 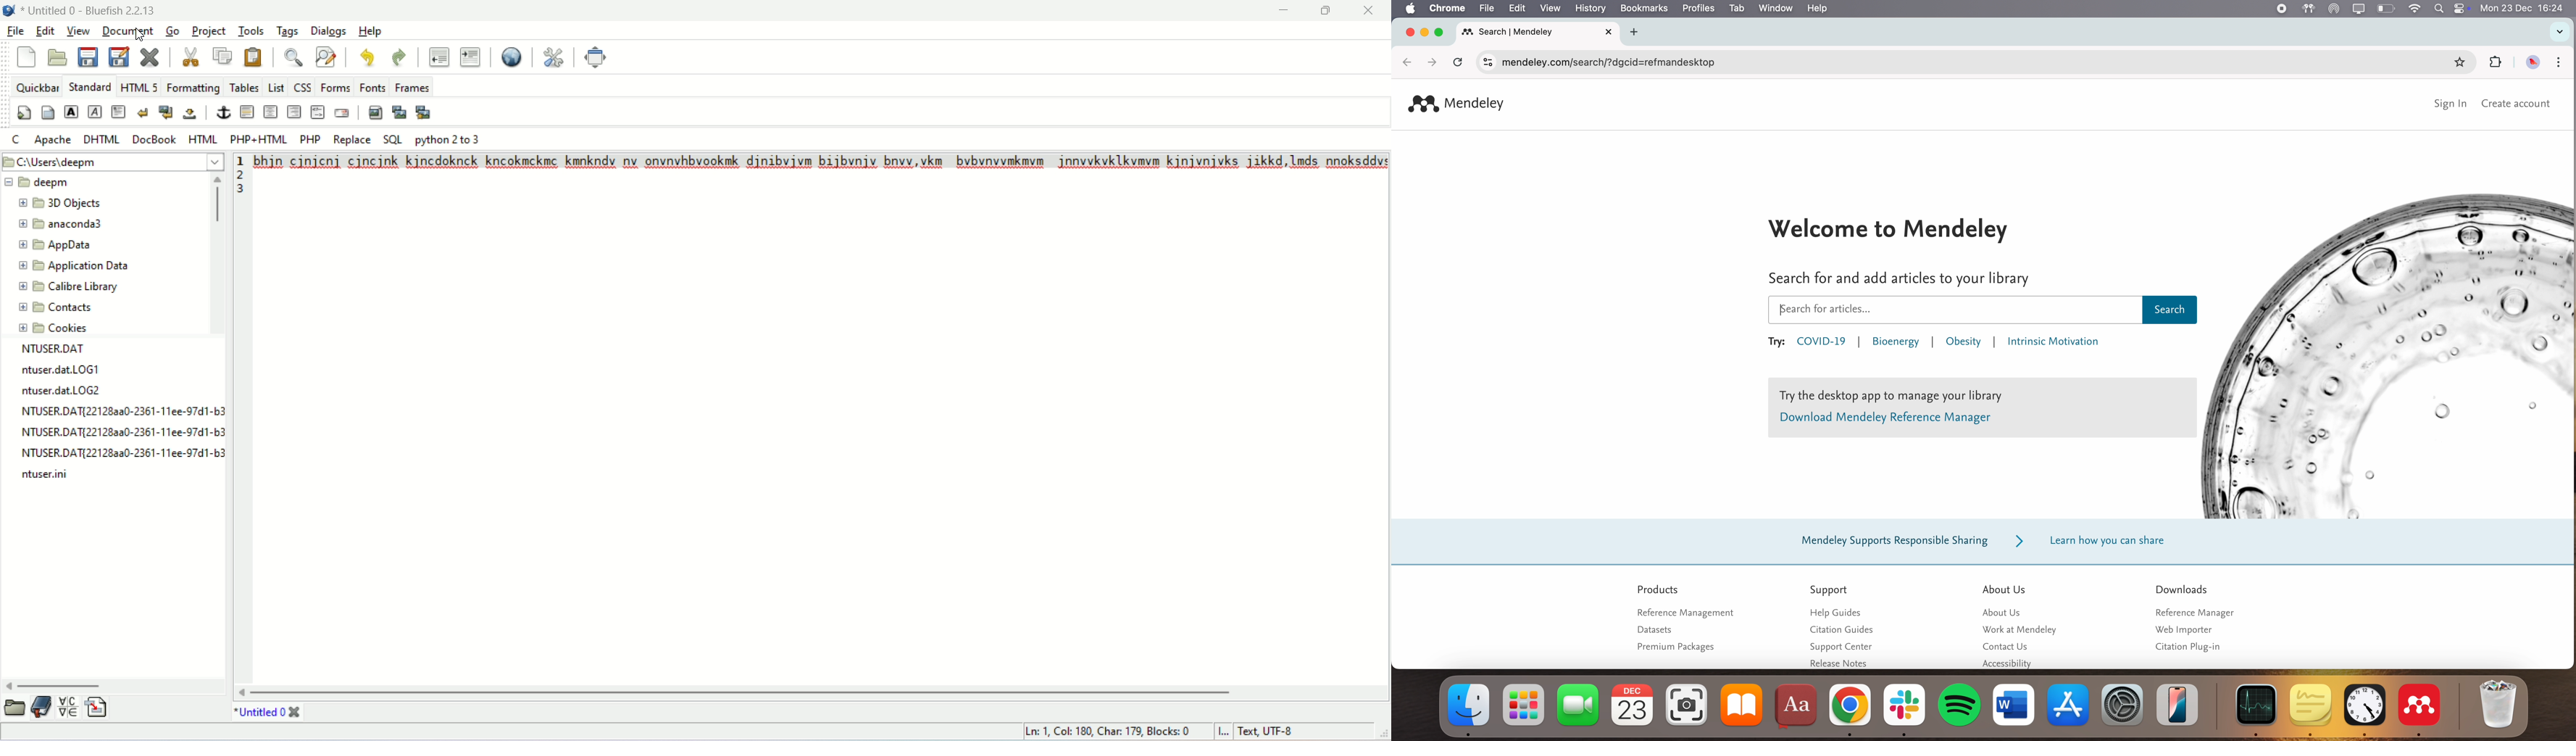 What do you see at coordinates (319, 112) in the screenshot?
I see `HTML comment` at bounding box center [319, 112].